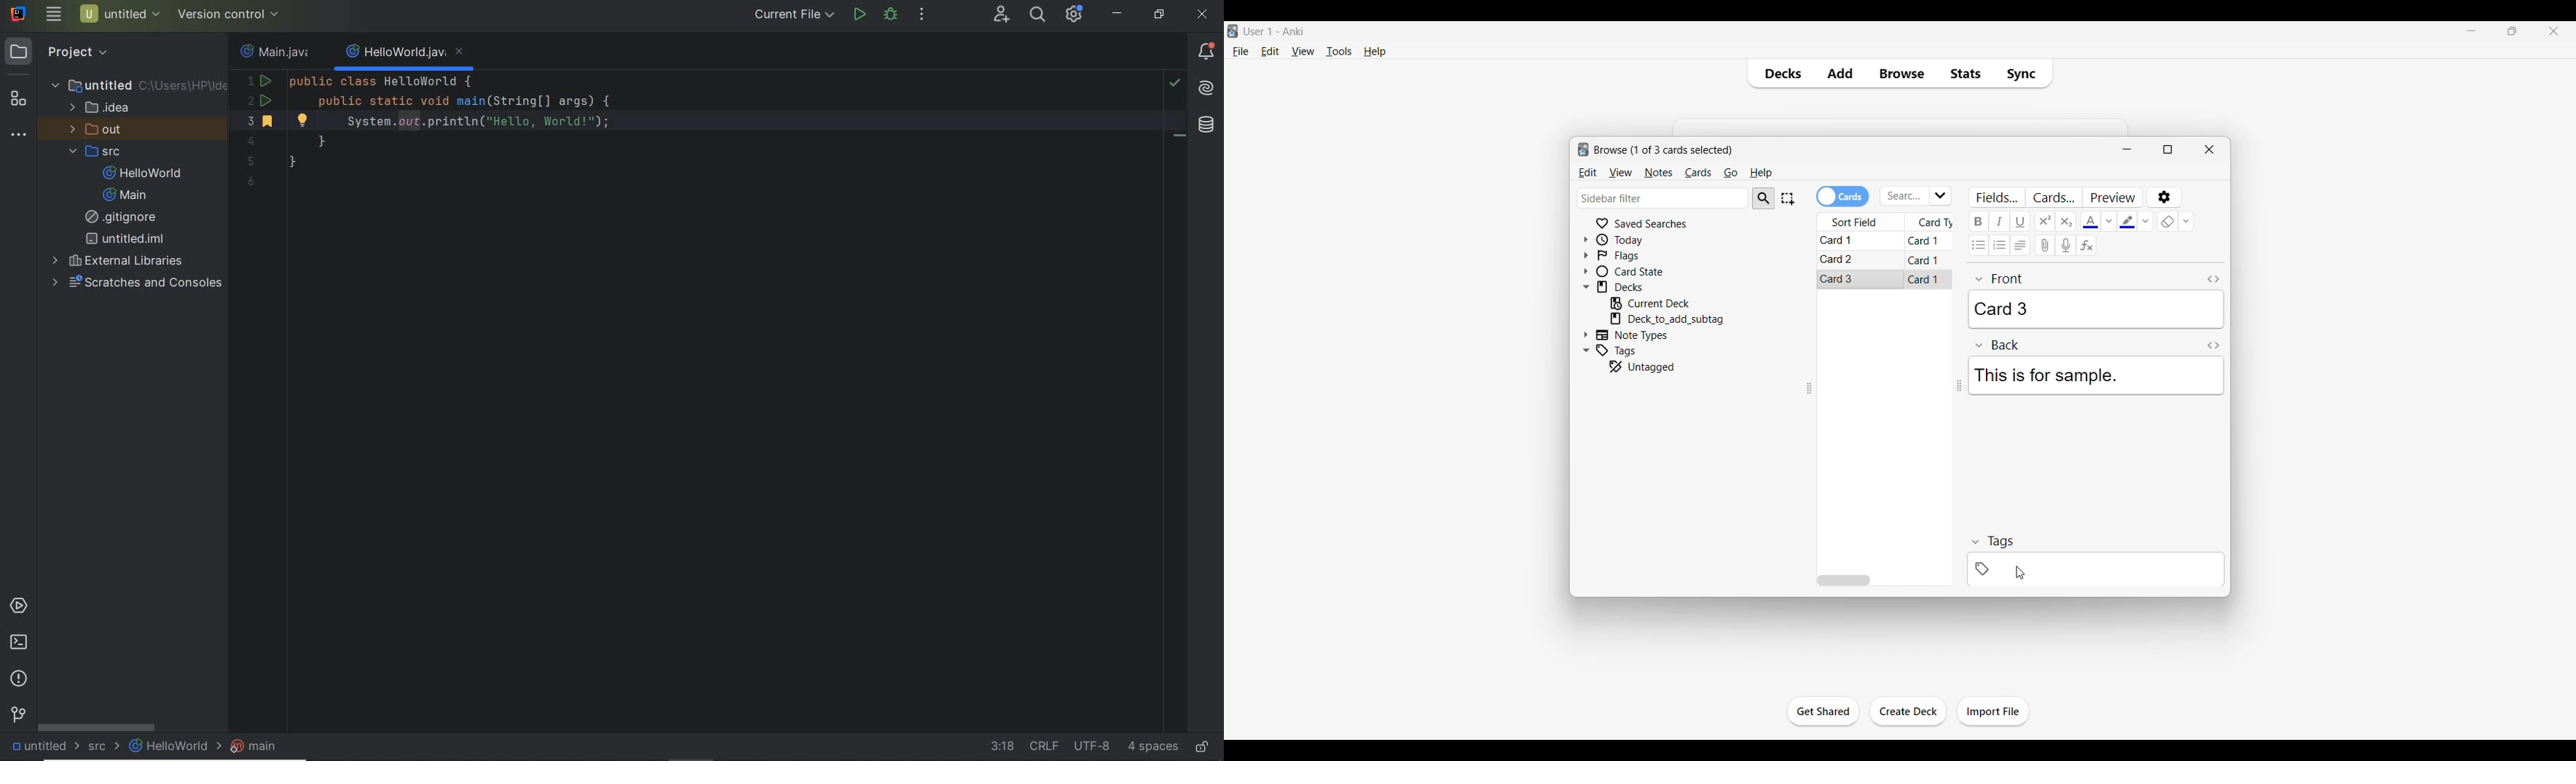 This screenshot has height=784, width=2576. What do you see at coordinates (1924, 279) in the screenshot?
I see `Card 1` at bounding box center [1924, 279].